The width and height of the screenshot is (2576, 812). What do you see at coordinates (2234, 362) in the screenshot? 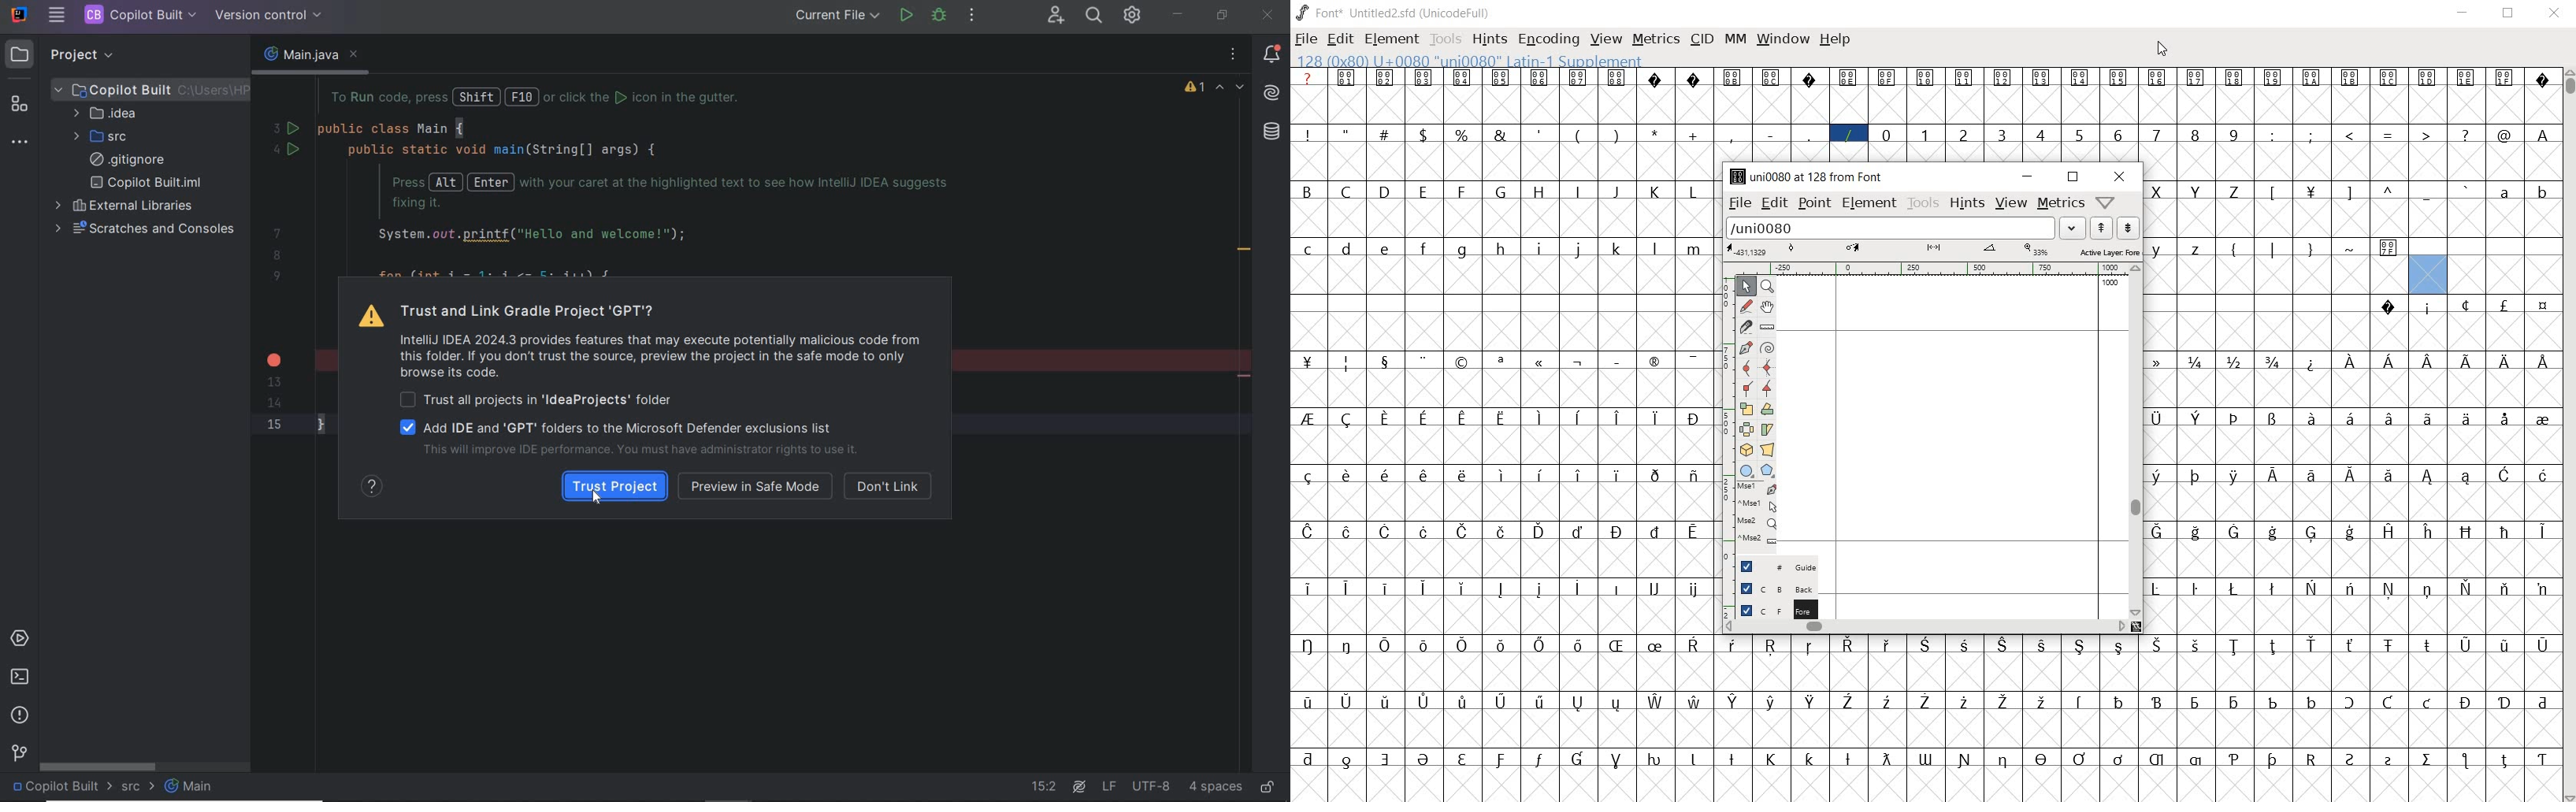
I see `glyph` at bounding box center [2234, 362].